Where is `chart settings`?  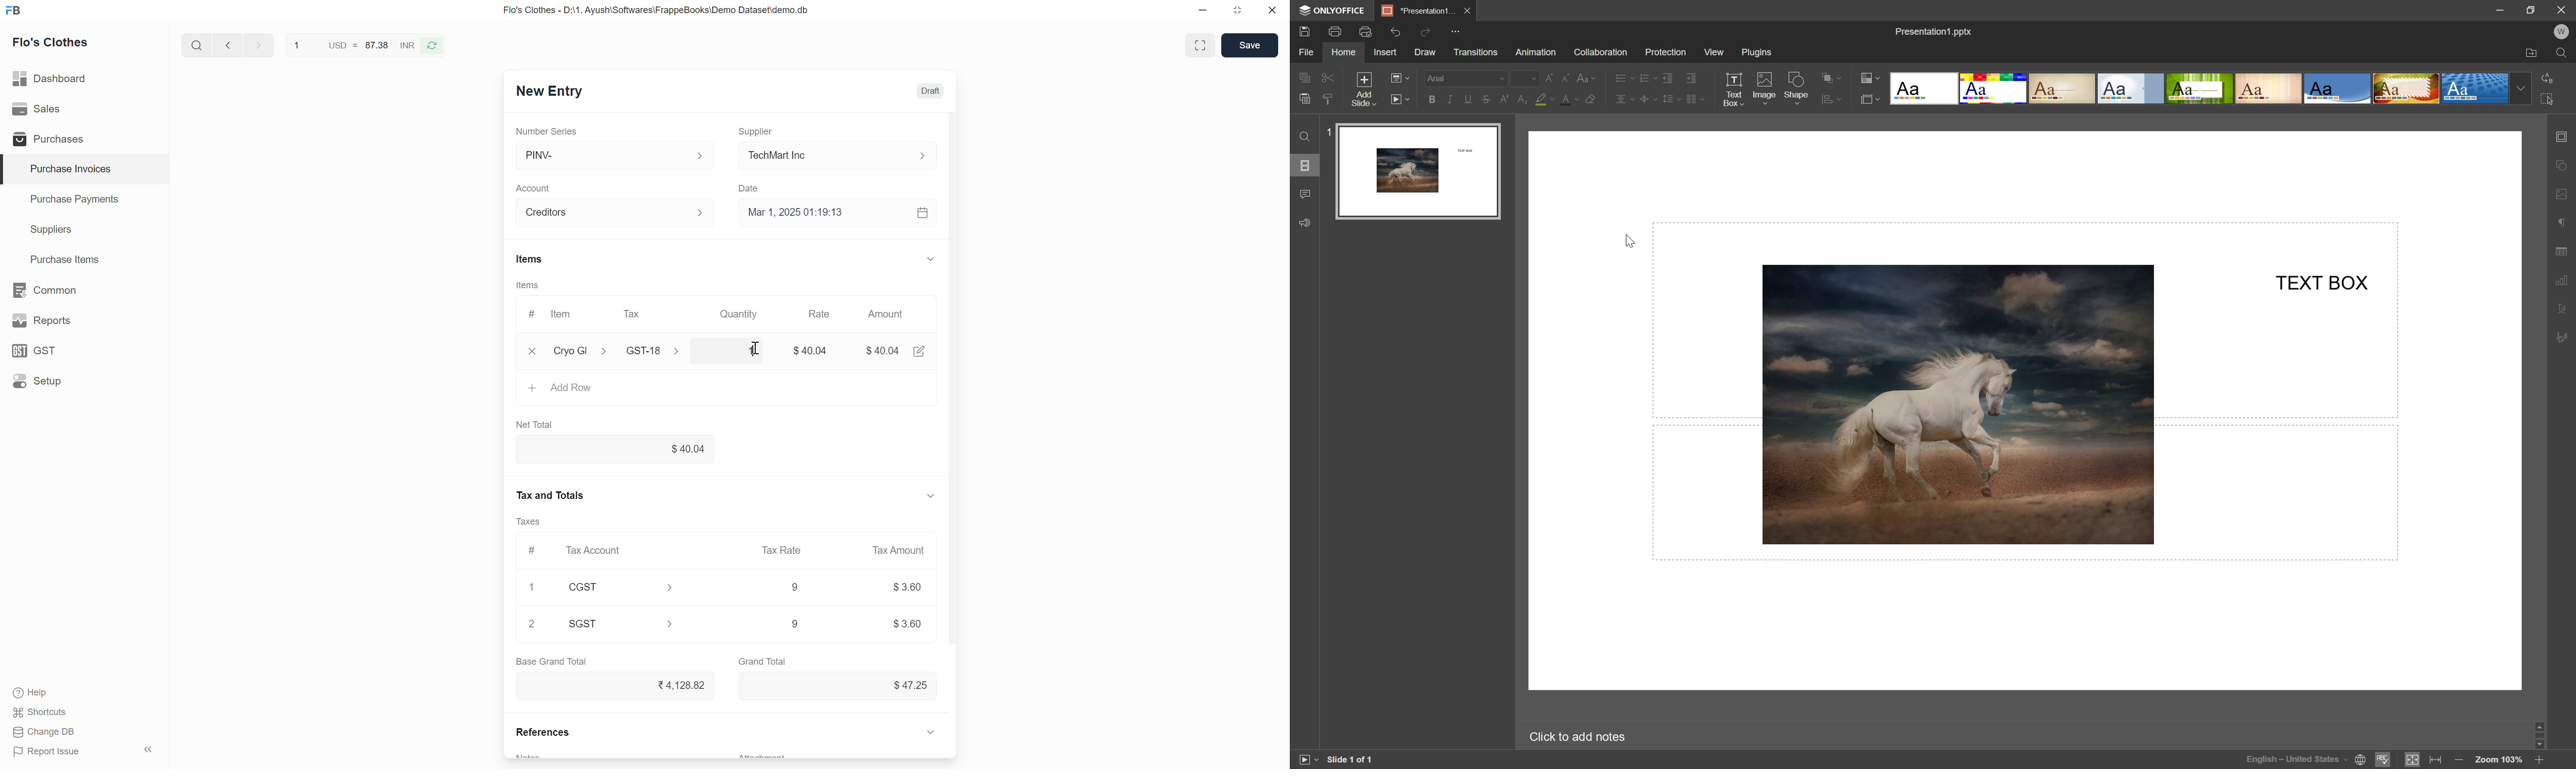
chart settings is located at coordinates (2562, 278).